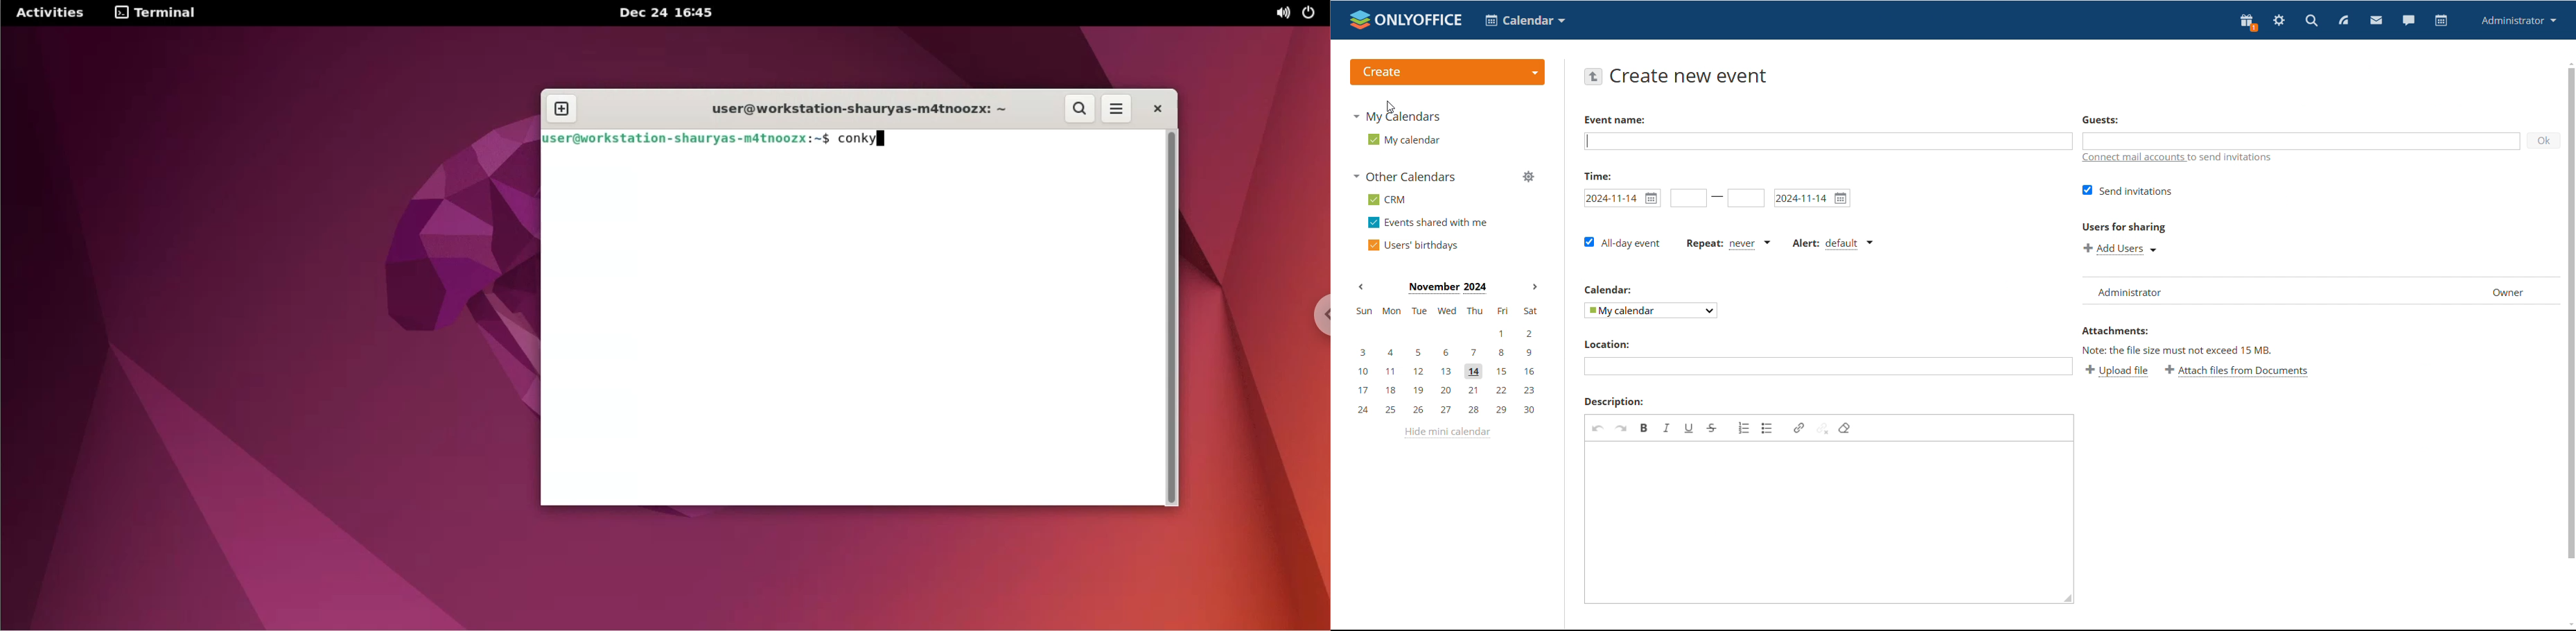 The height and width of the screenshot is (644, 2576). What do you see at coordinates (1593, 75) in the screenshot?
I see `go back` at bounding box center [1593, 75].